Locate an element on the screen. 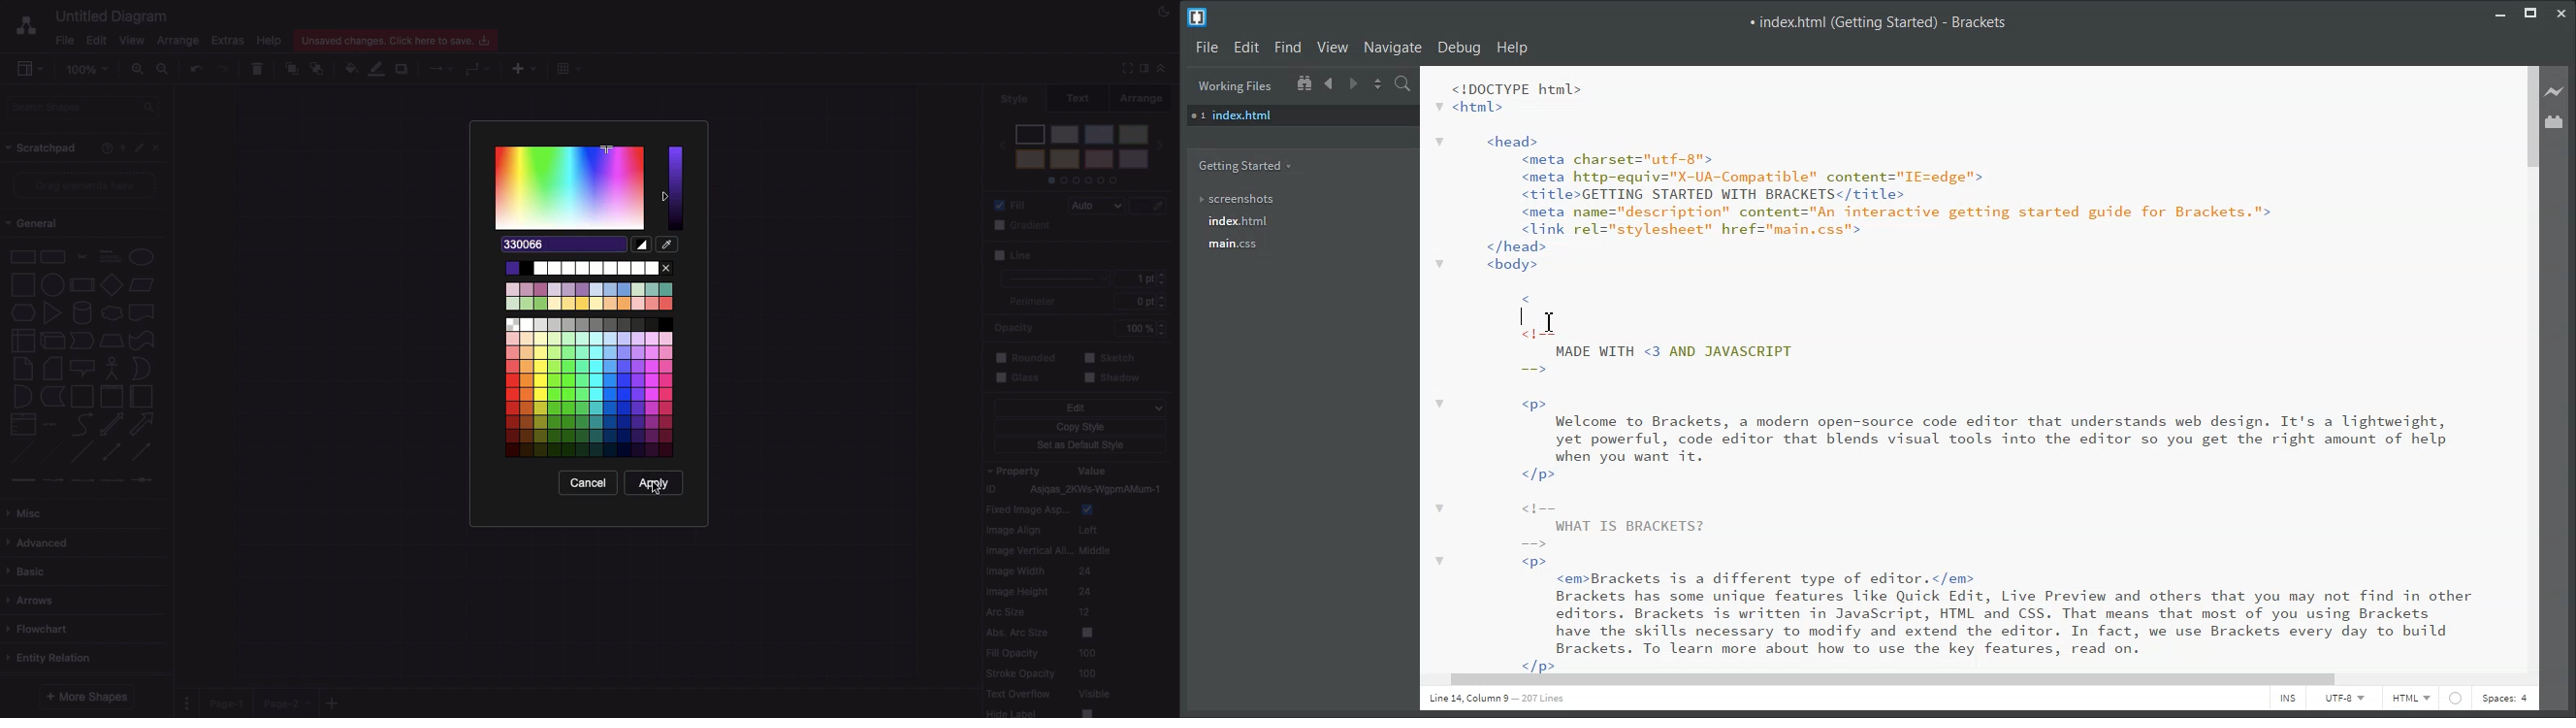 The image size is (2576, 728). Arrange is located at coordinates (179, 42).